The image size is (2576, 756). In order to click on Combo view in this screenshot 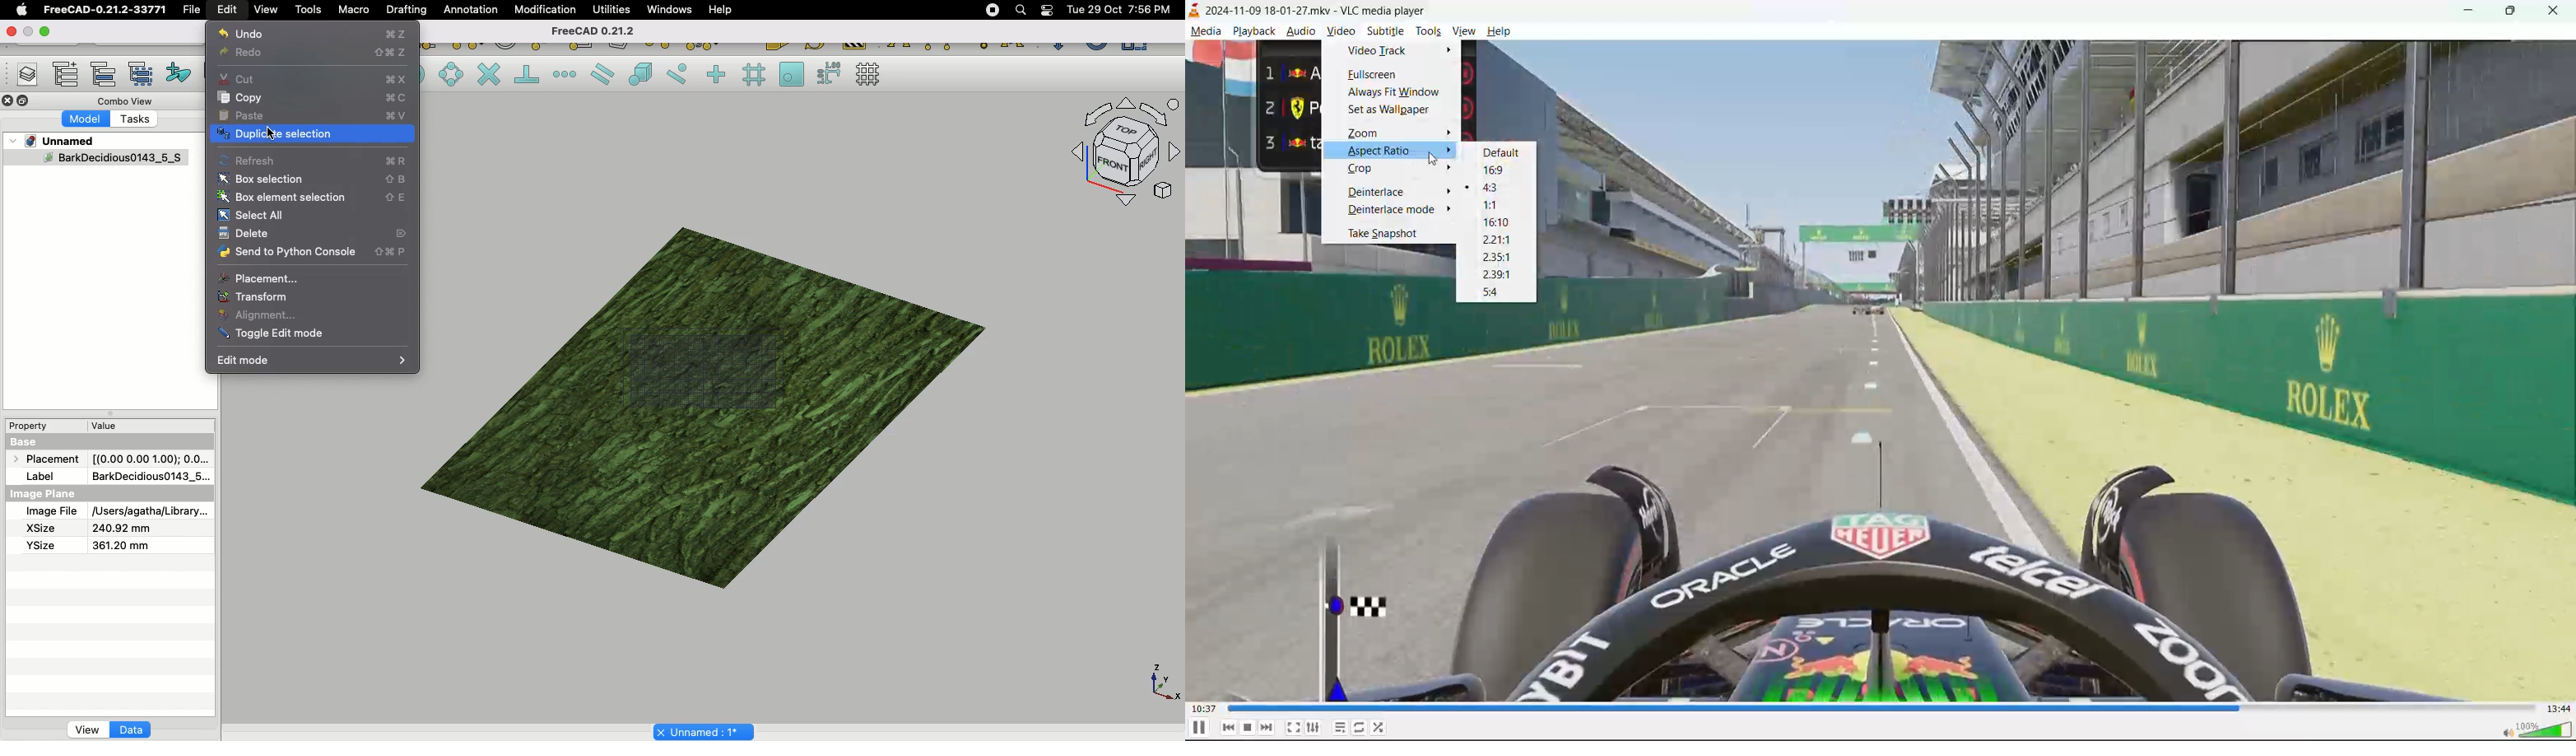, I will do `click(127, 100)`.